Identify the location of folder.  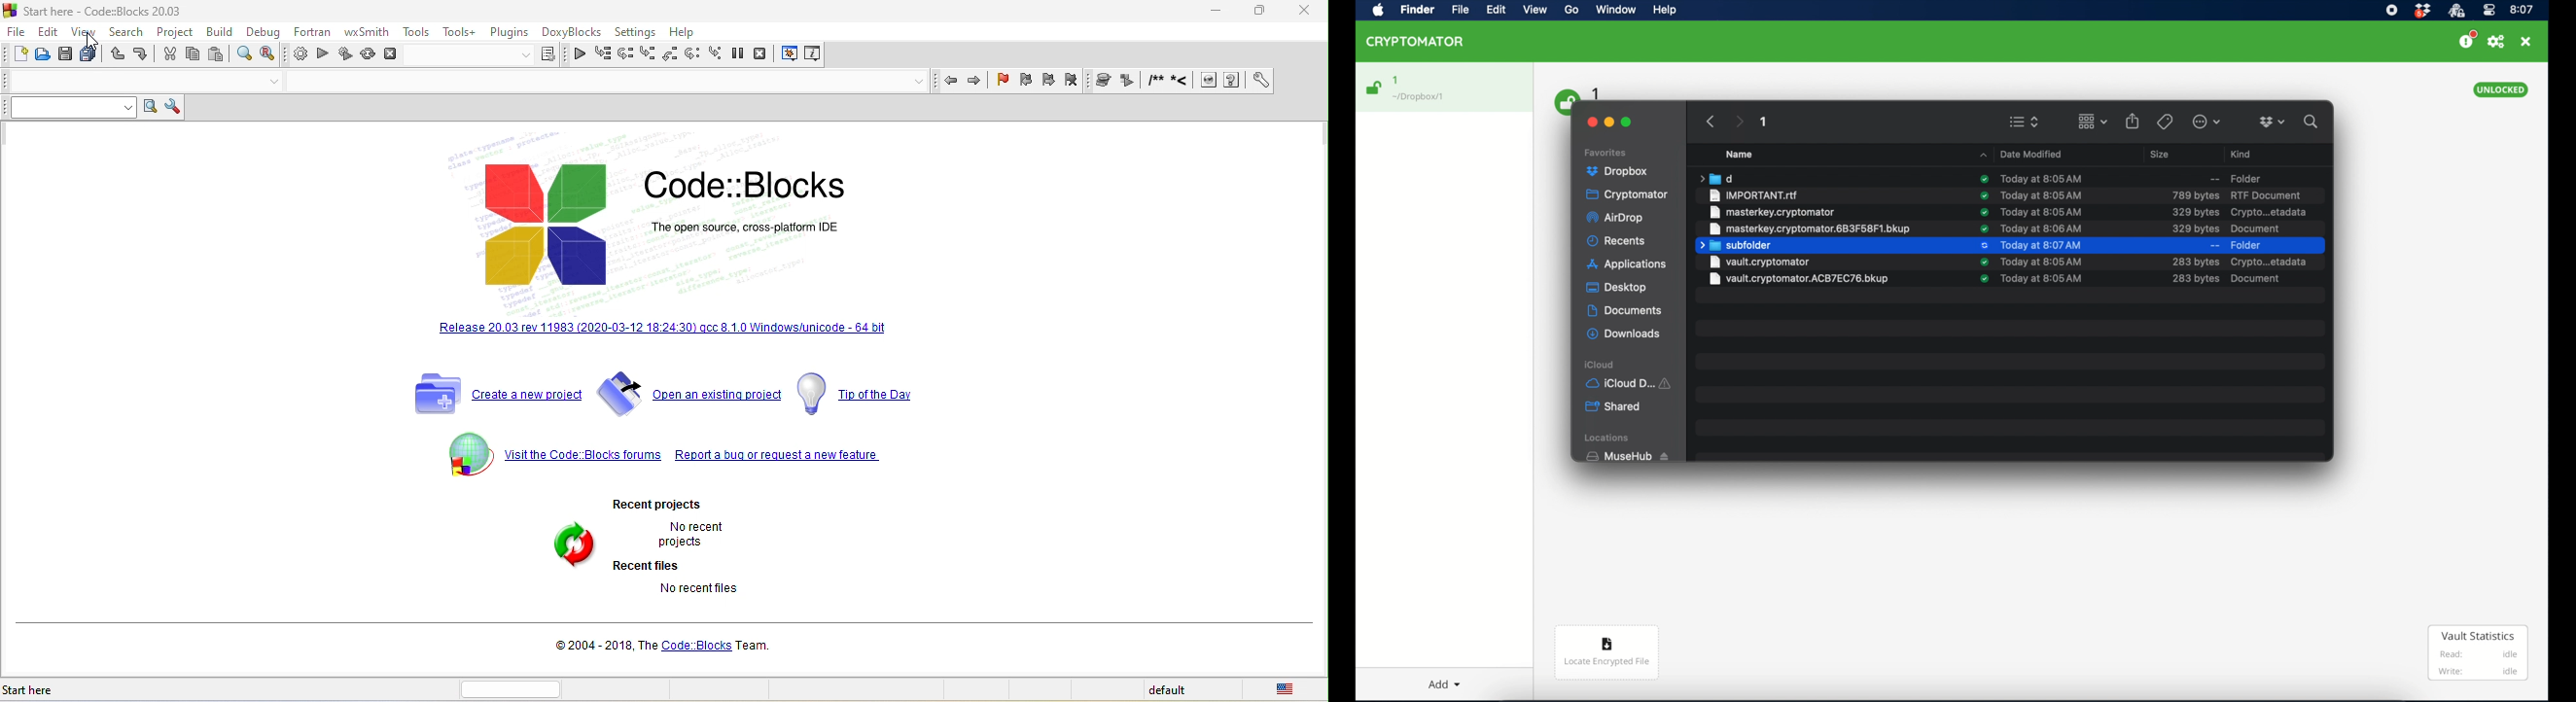
(2248, 246).